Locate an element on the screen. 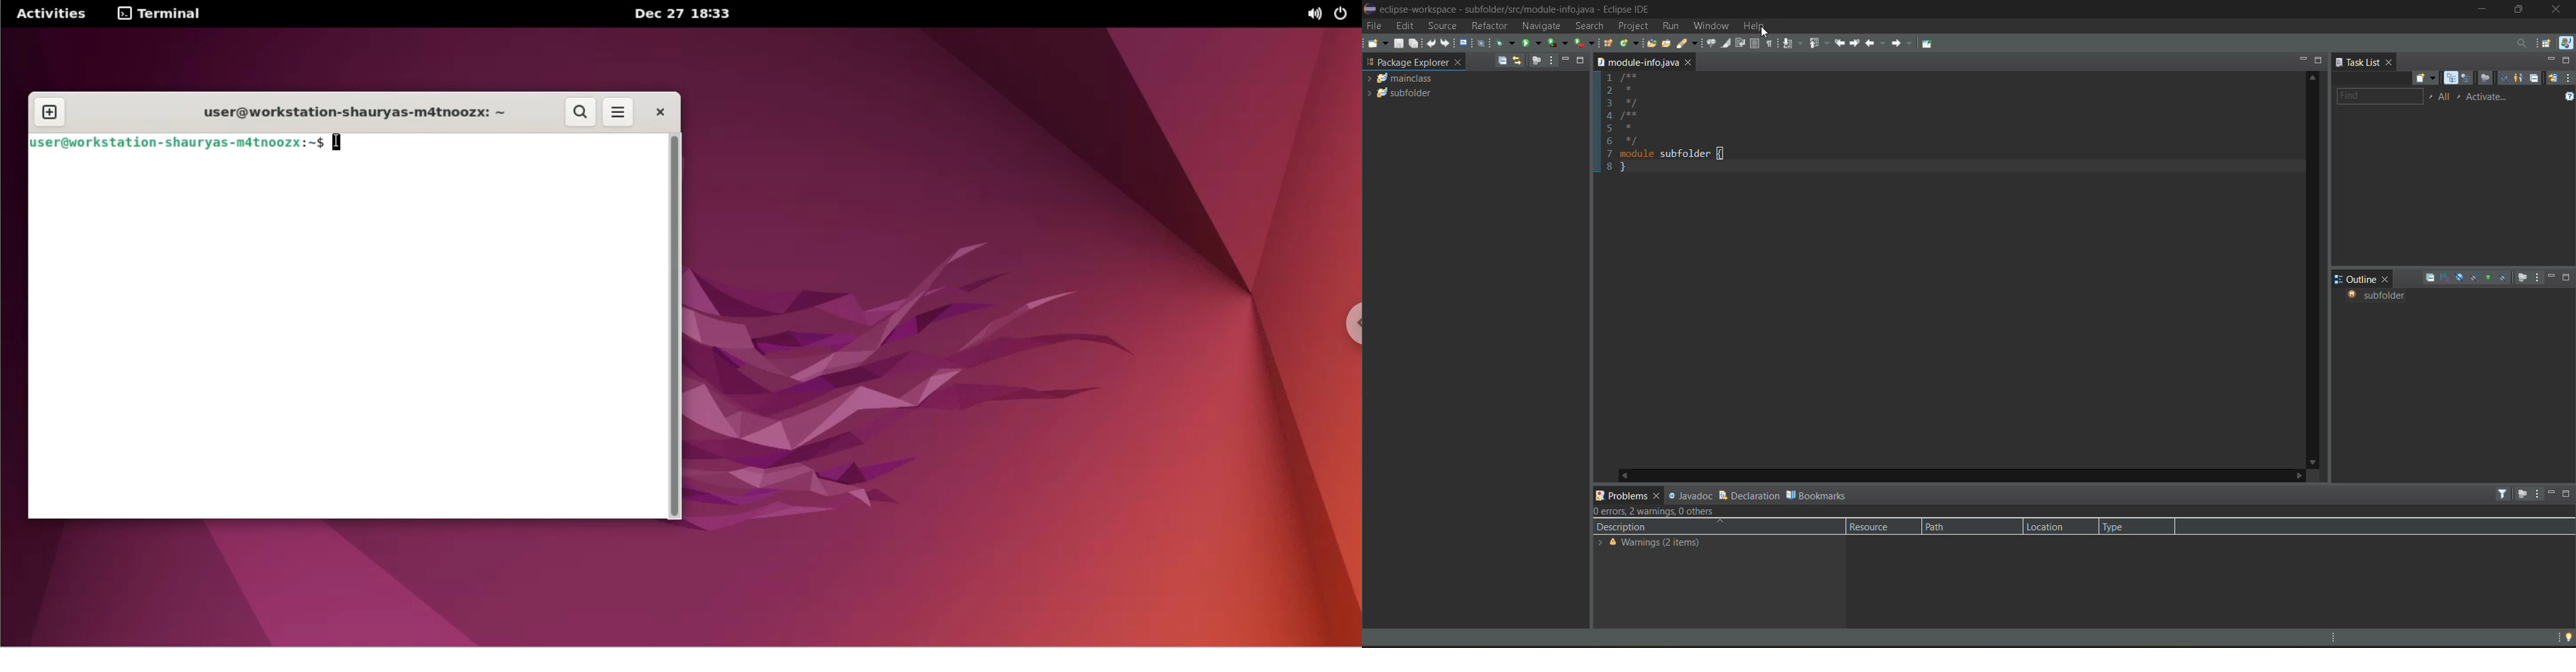  more options is located at coordinates (622, 112).